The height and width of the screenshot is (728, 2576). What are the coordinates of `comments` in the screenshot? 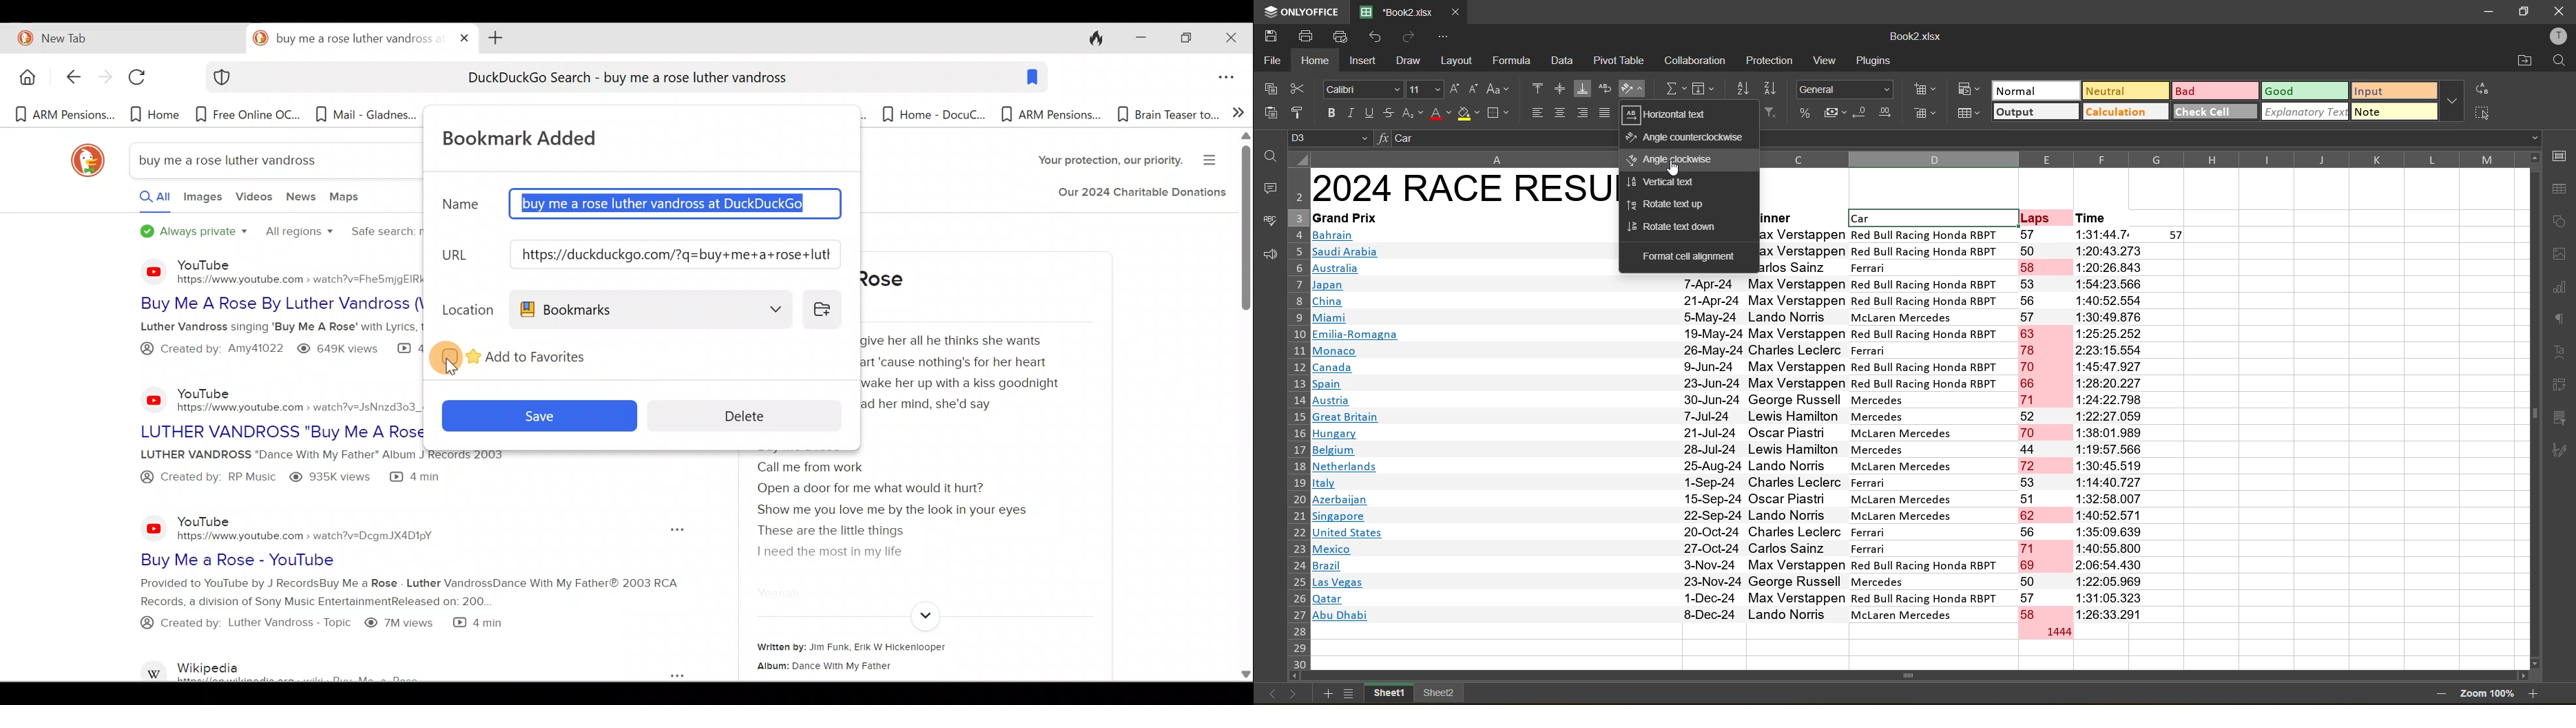 It's located at (1267, 187).